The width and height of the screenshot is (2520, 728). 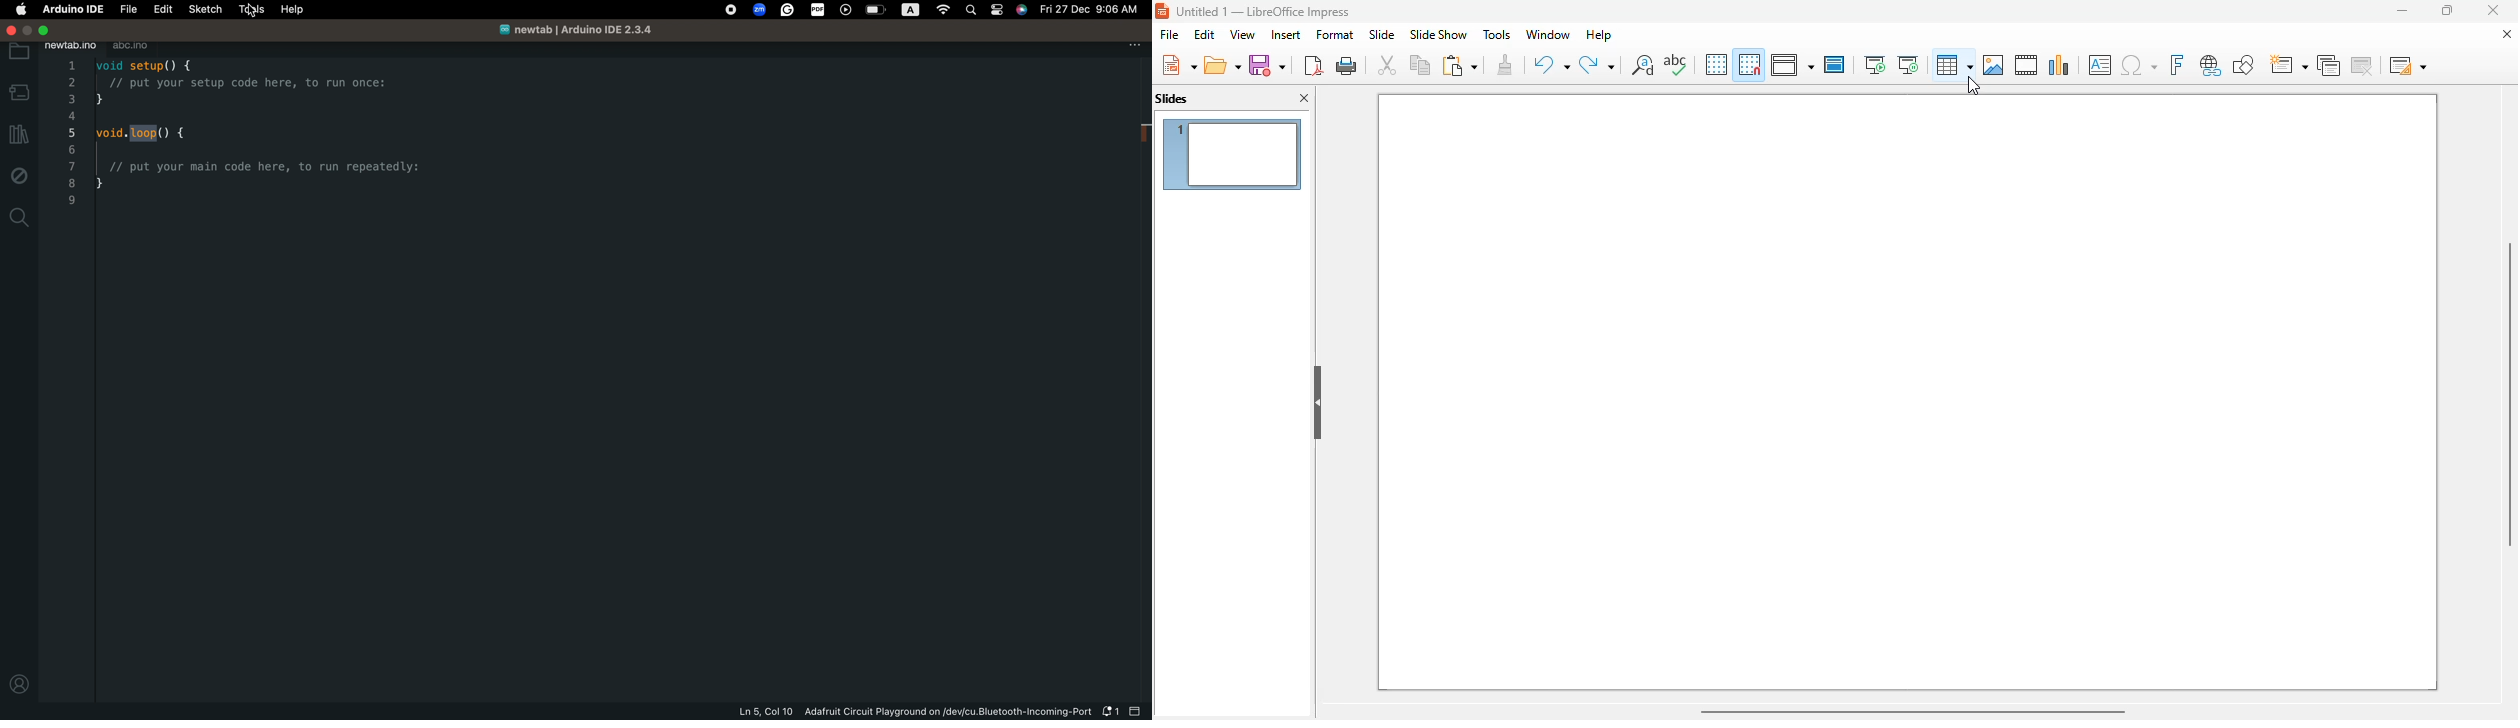 I want to click on duplicate slide, so click(x=2328, y=65).